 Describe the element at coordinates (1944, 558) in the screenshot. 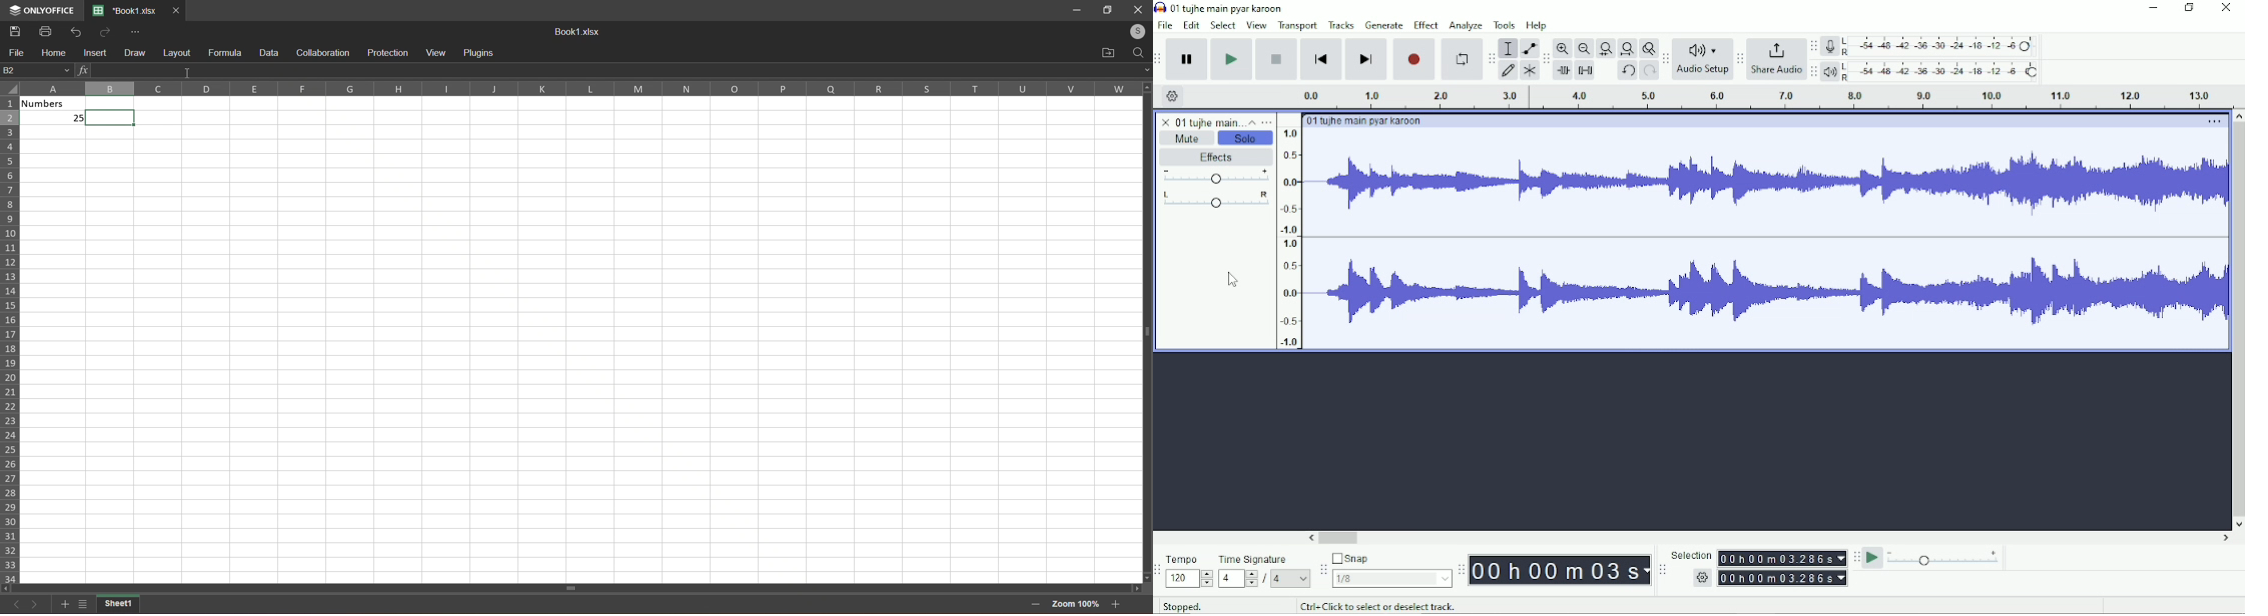

I see `Playback speed` at that location.